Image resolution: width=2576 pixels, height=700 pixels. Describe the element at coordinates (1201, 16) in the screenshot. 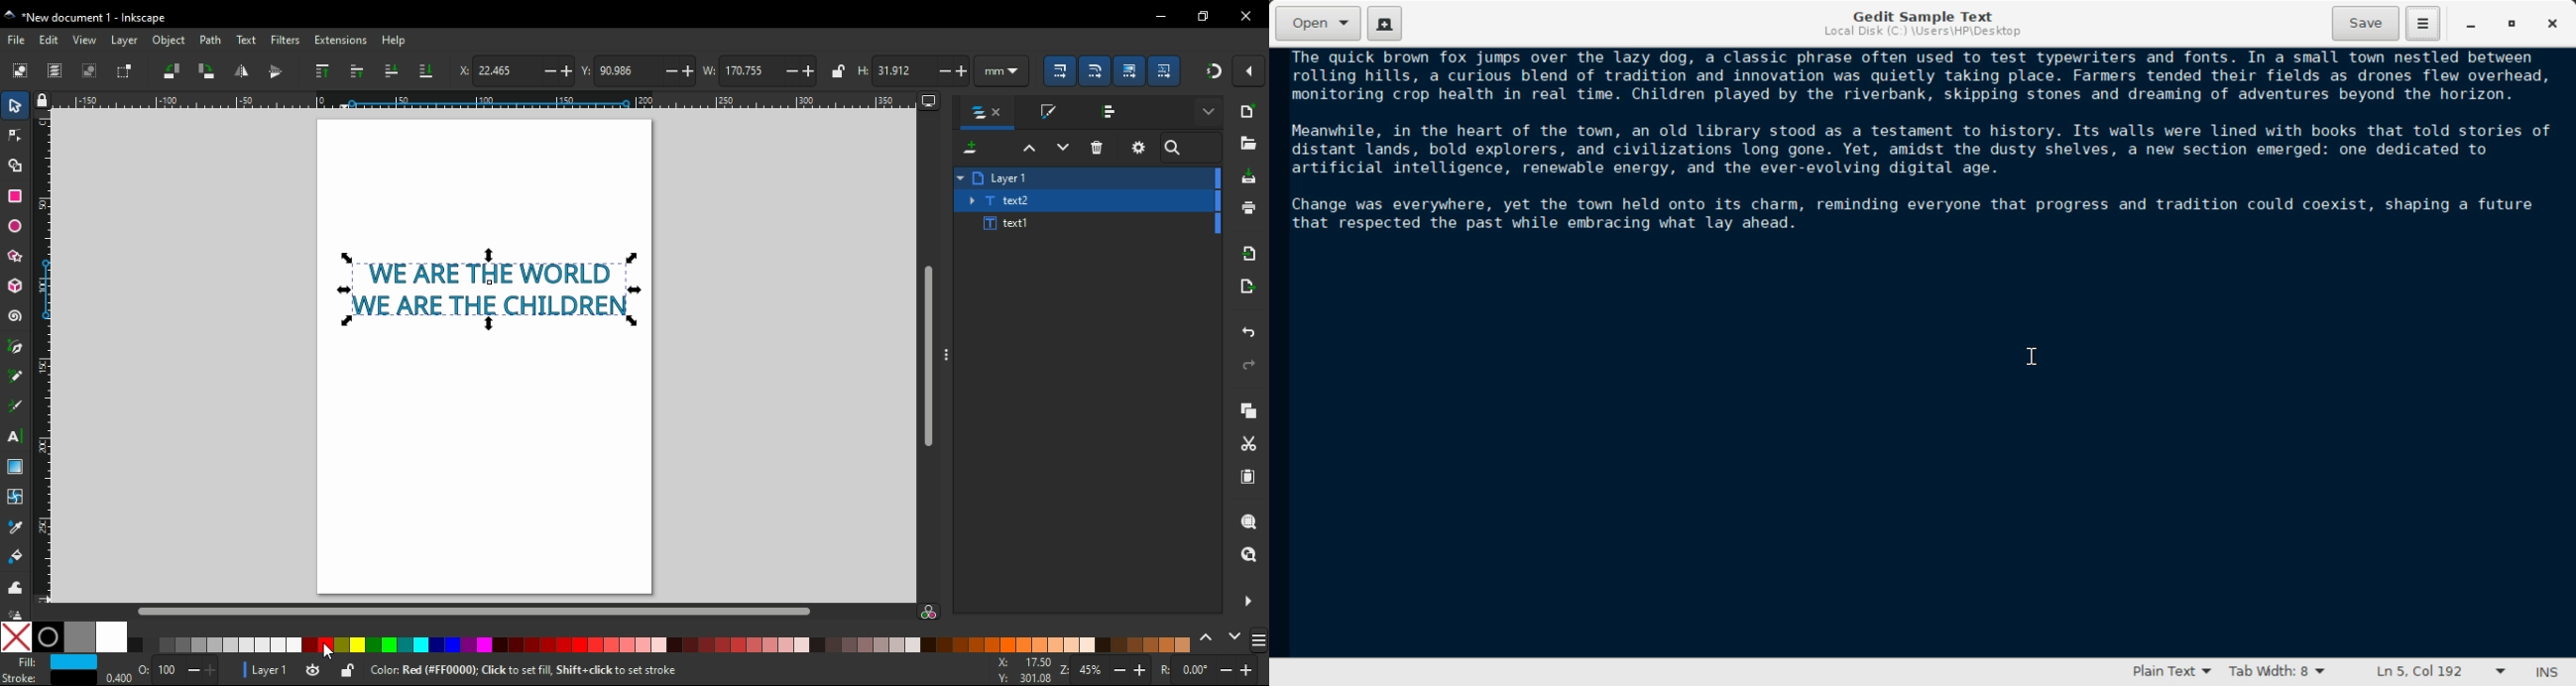

I see `restore` at that location.